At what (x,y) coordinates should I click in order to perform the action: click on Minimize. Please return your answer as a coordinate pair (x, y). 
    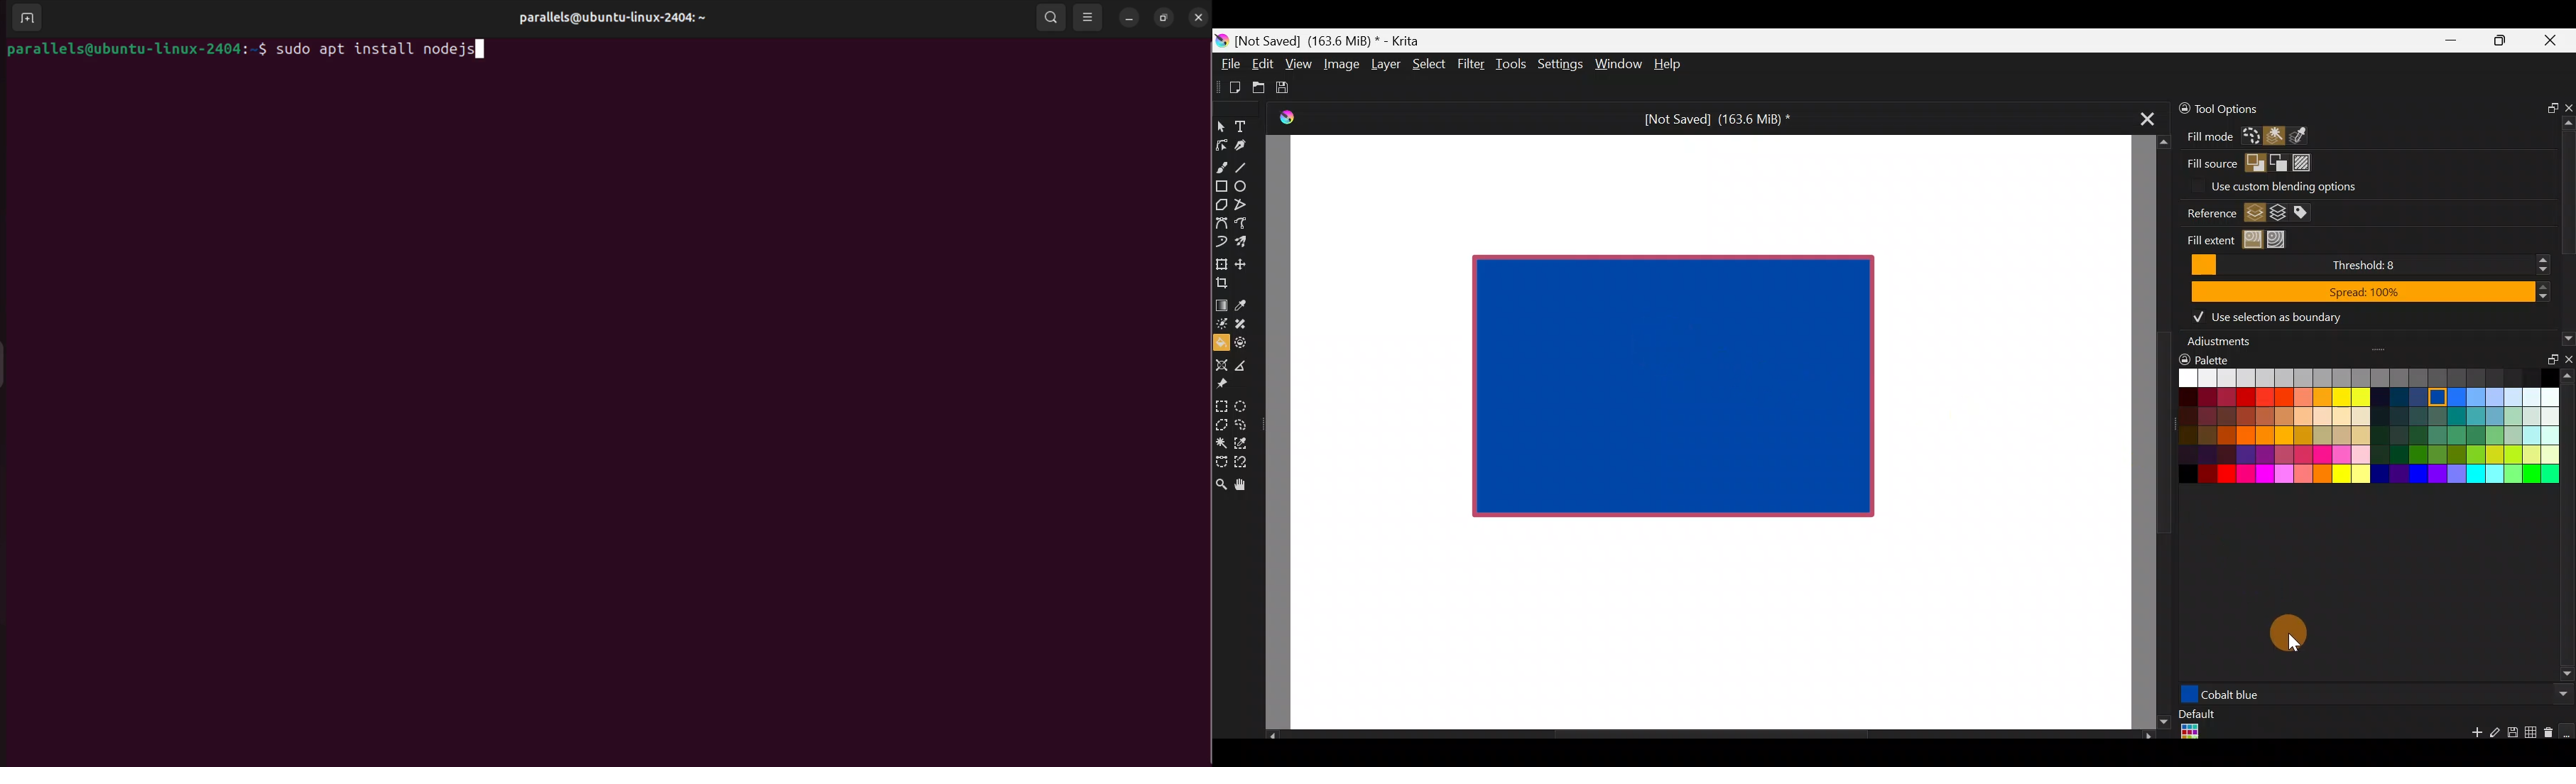
    Looking at the image, I should click on (2451, 41).